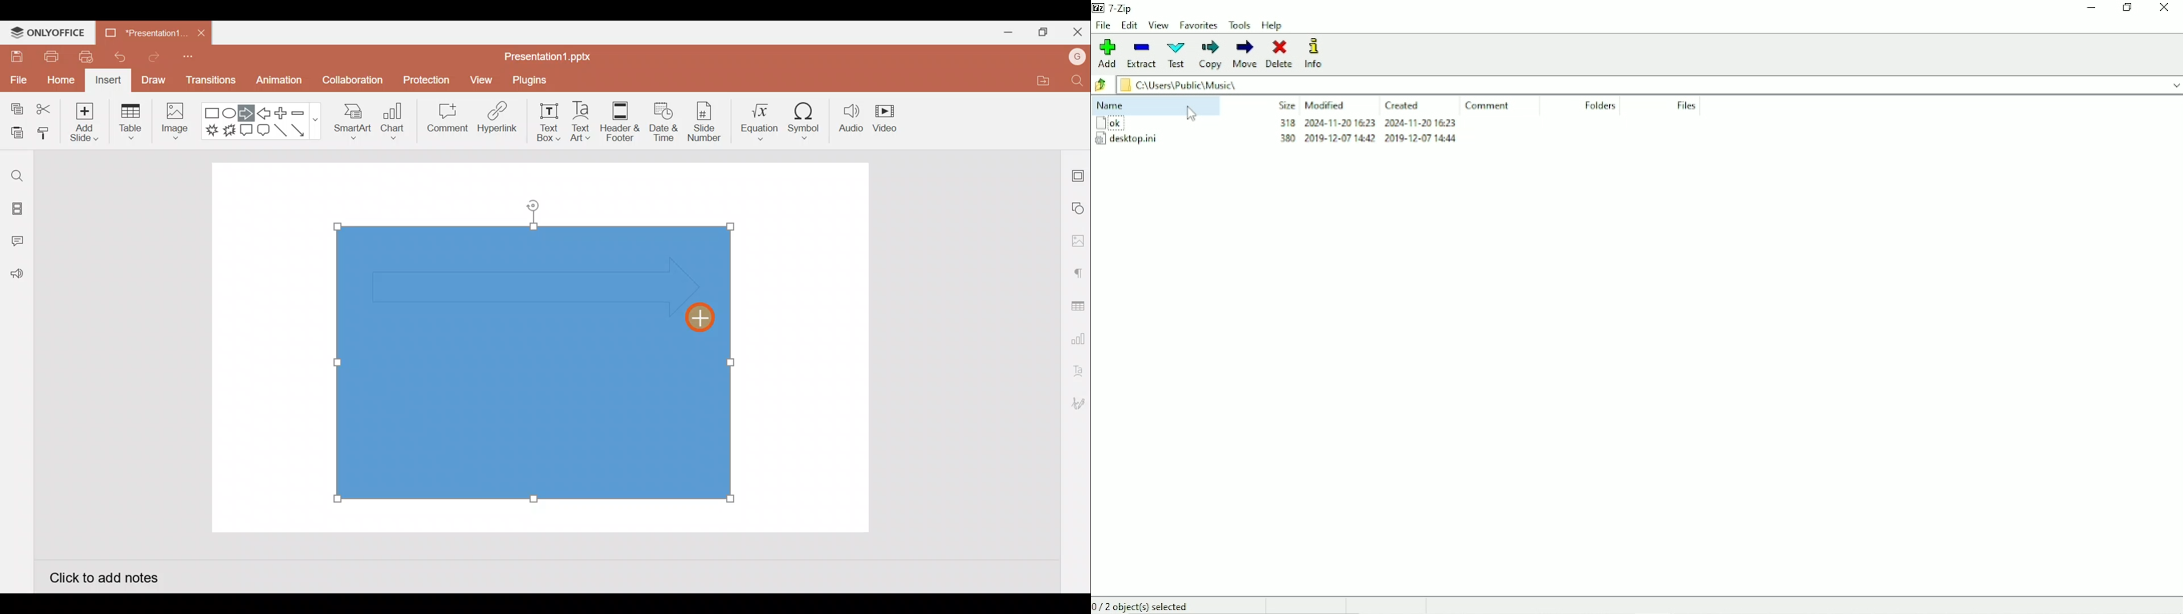 This screenshot has width=2184, height=616. I want to click on ok, so click(1115, 122).